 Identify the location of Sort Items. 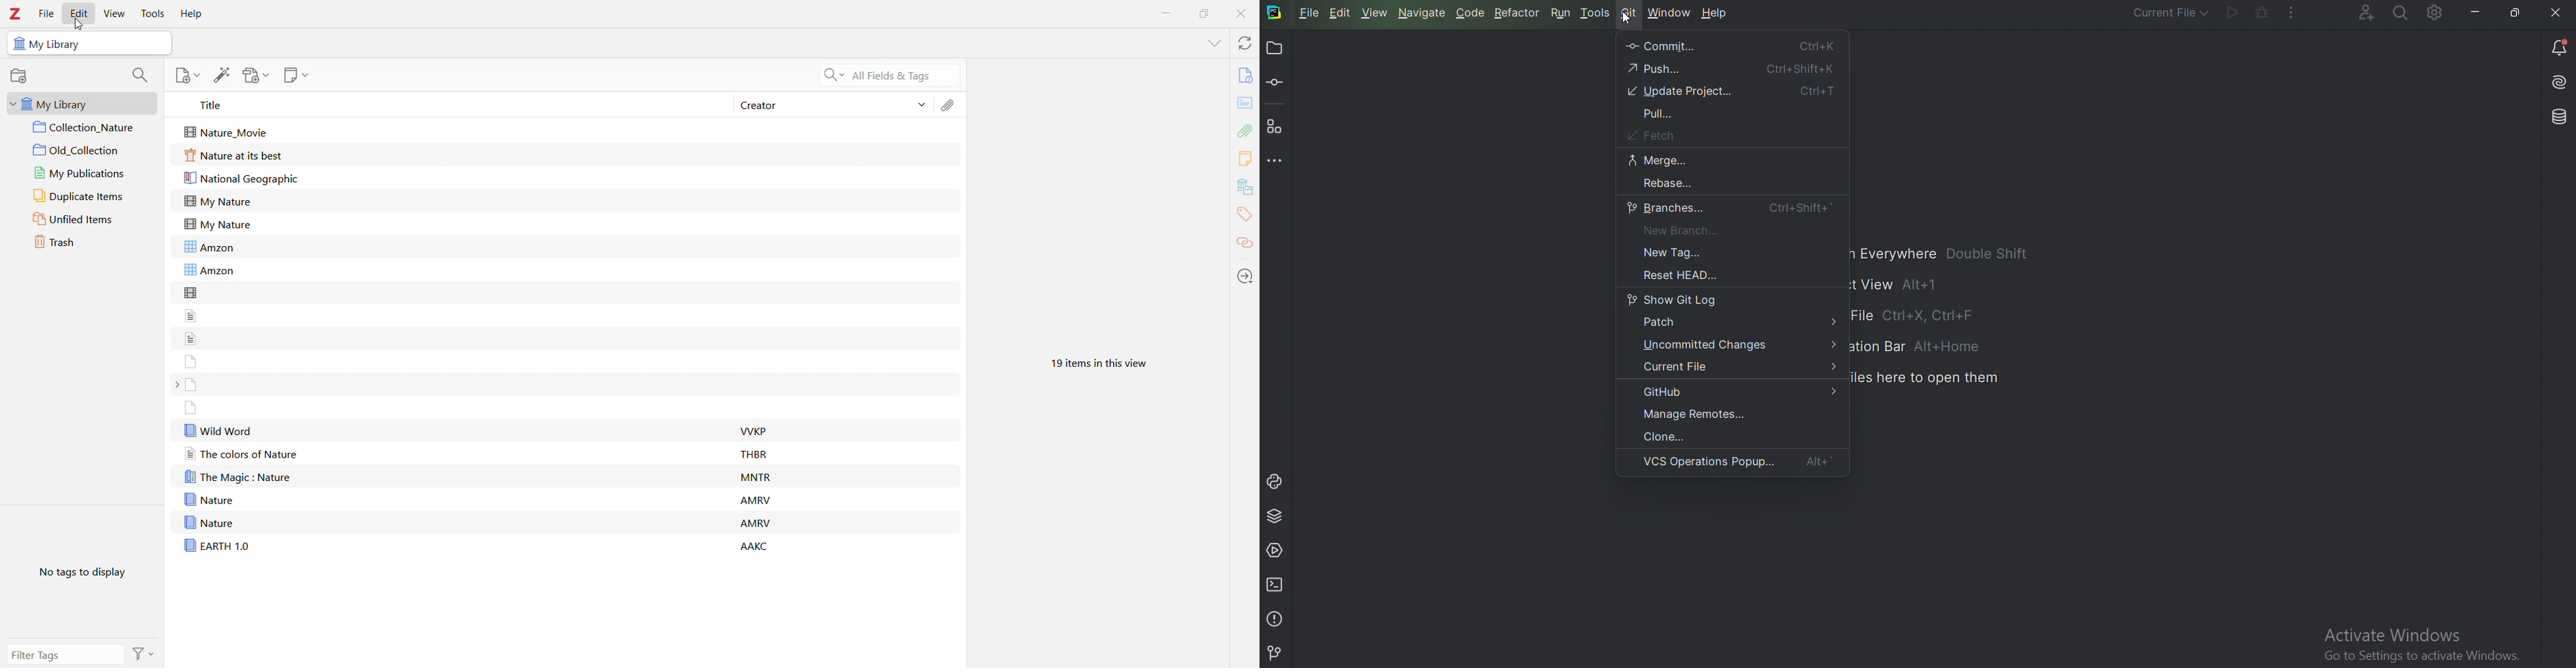
(922, 105).